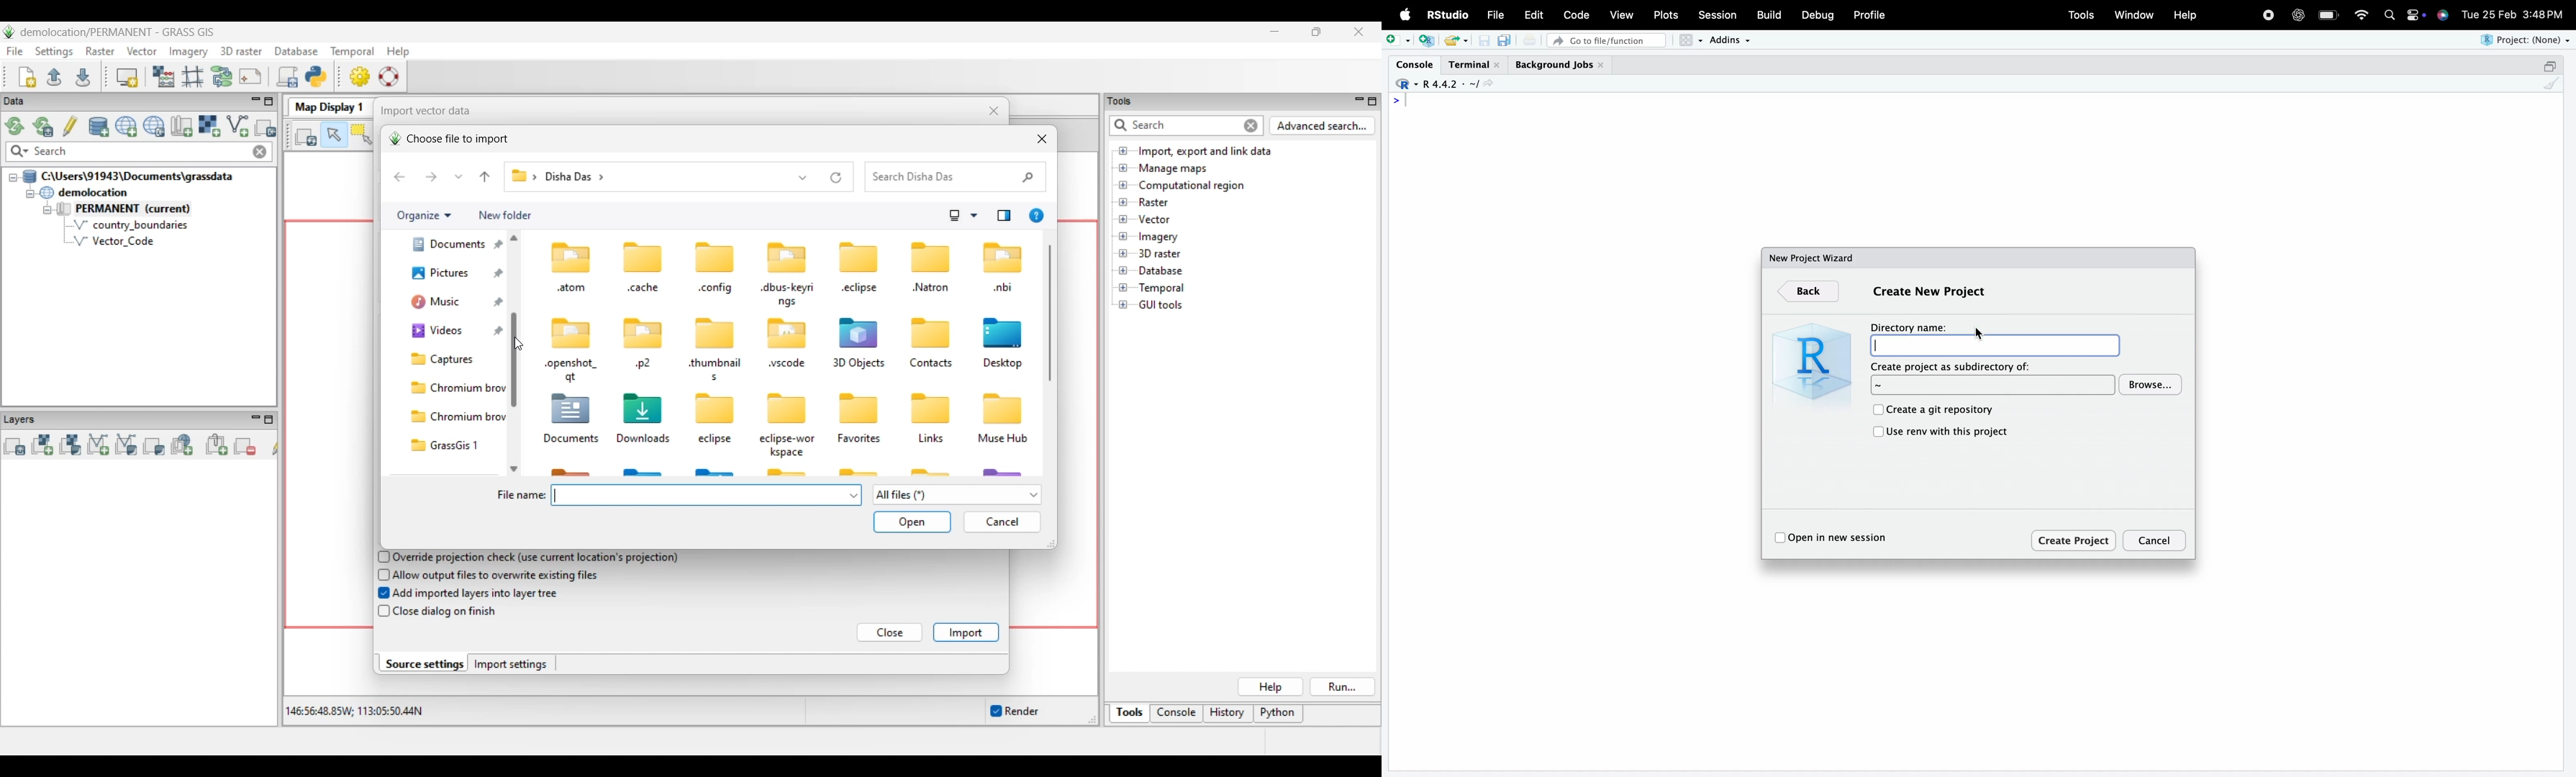 The height and width of the screenshot is (784, 2576). I want to click on Profile, so click(1870, 14).